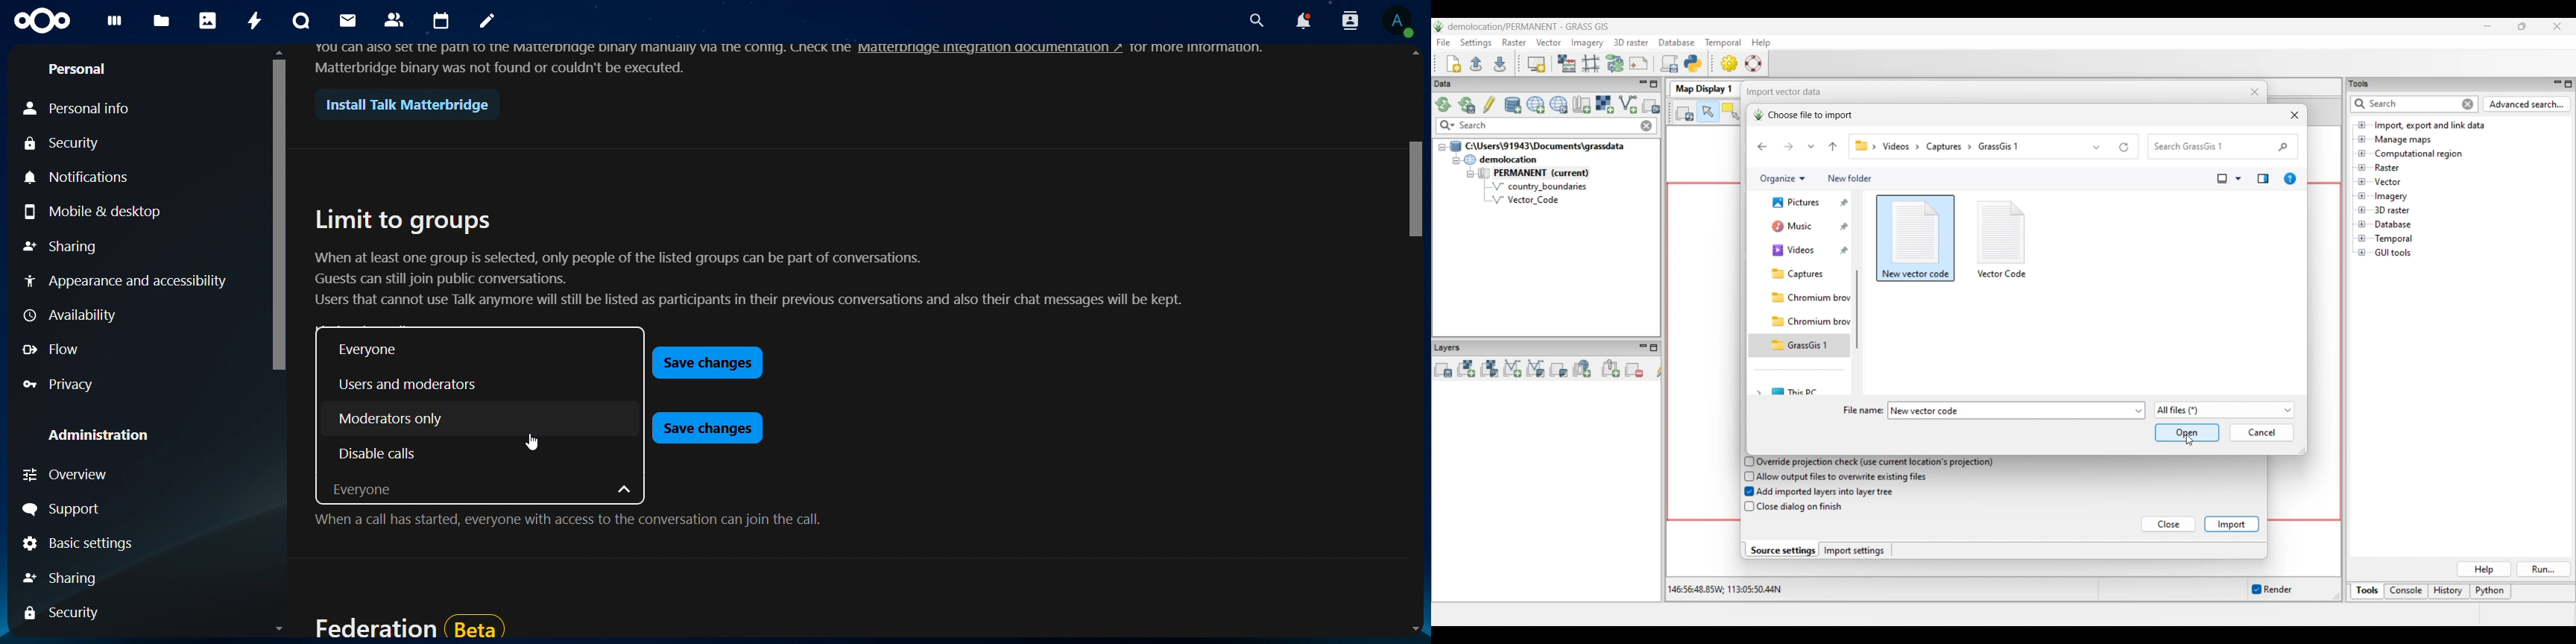 The height and width of the screenshot is (644, 2576). What do you see at coordinates (1409, 188) in the screenshot?
I see `vertical scroll bar` at bounding box center [1409, 188].